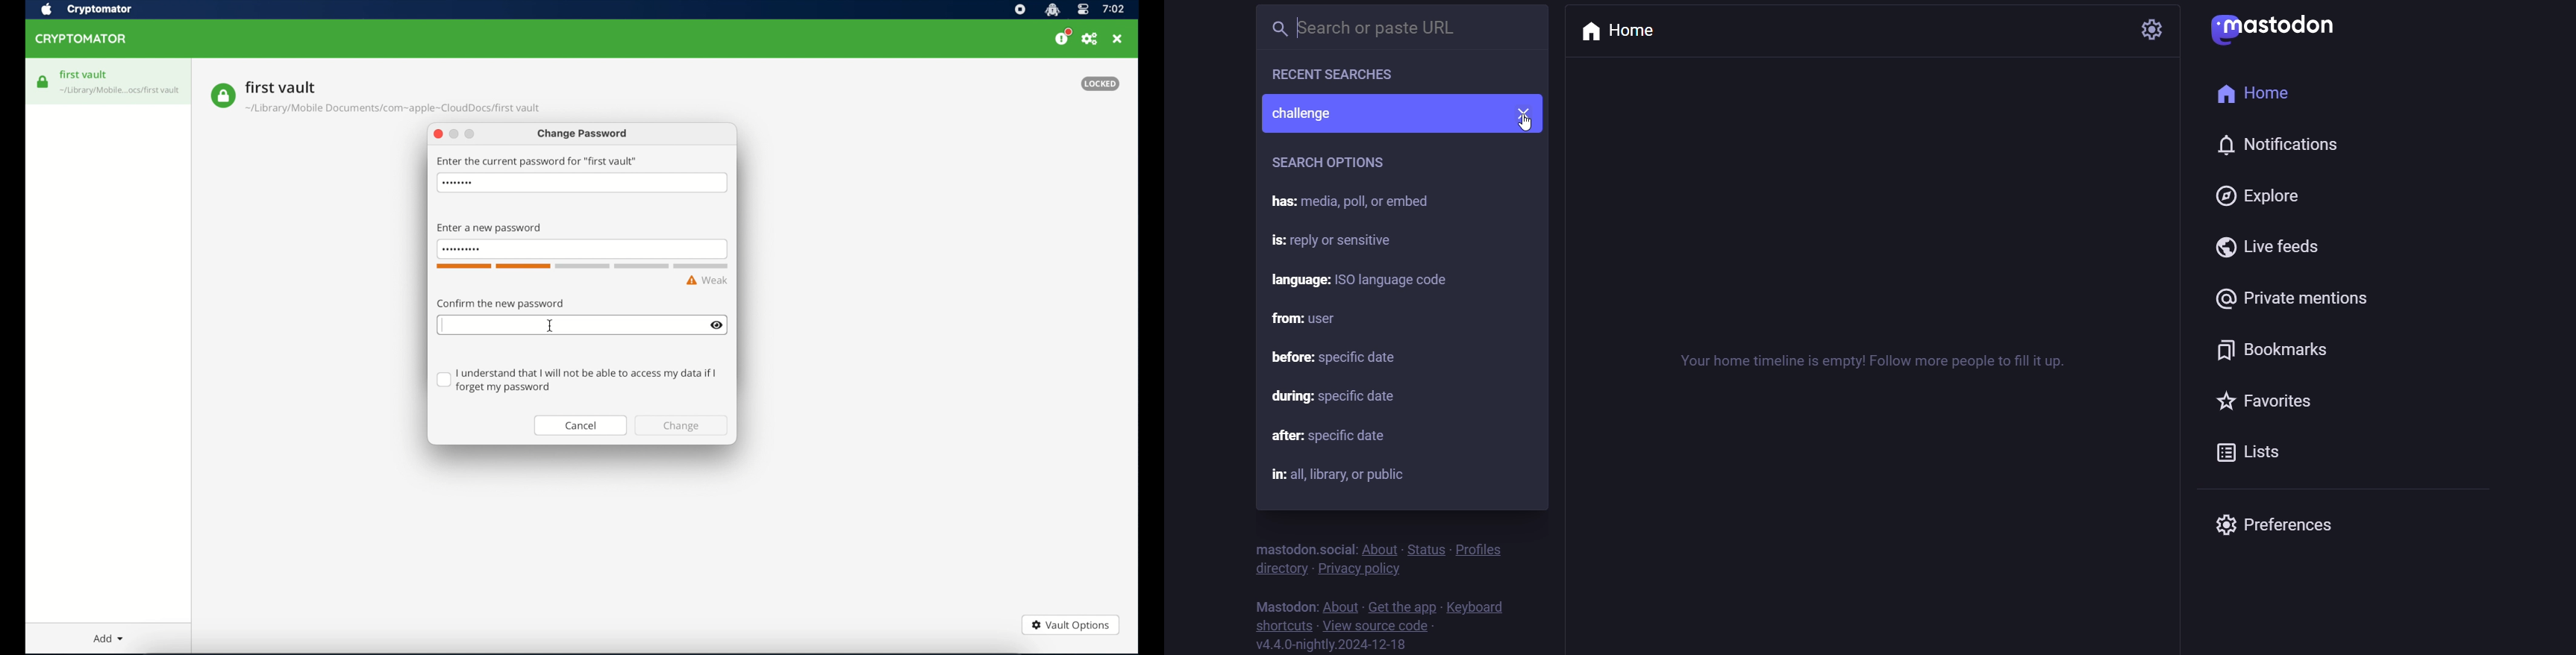  I want to click on recent search, so click(1337, 73).